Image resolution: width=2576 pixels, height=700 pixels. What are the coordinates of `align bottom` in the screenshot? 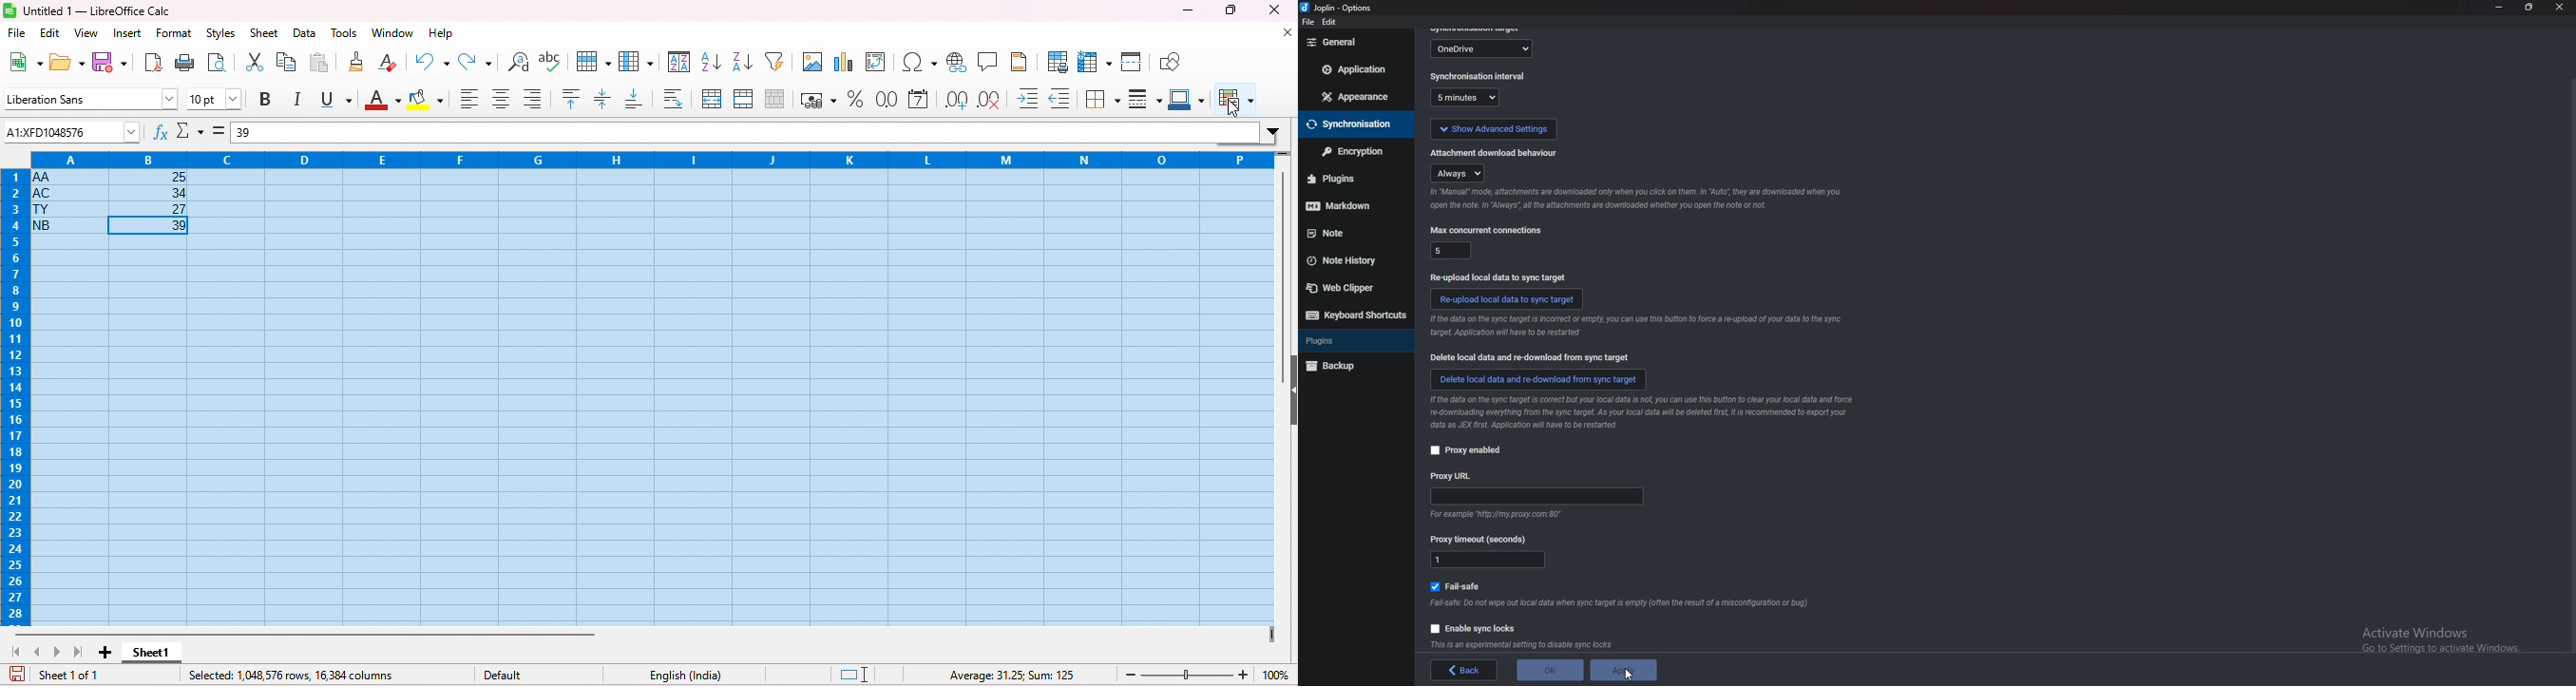 It's located at (532, 98).